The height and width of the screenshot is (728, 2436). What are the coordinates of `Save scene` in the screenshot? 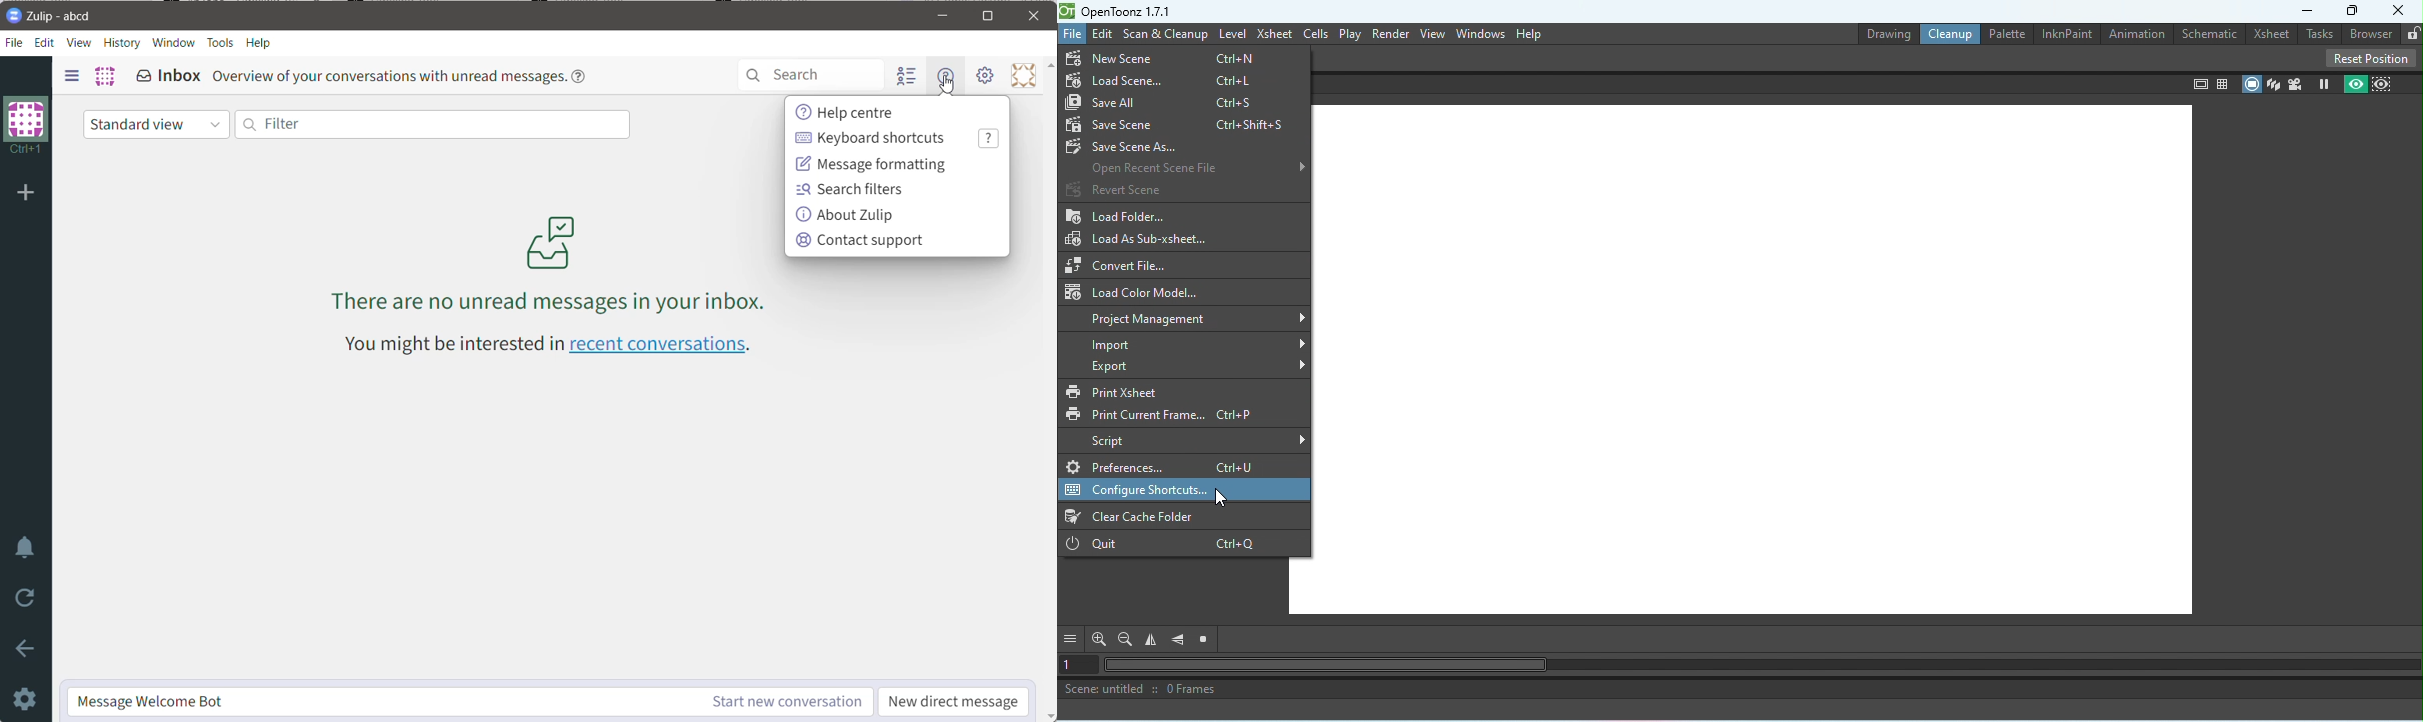 It's located at (1183, 121).